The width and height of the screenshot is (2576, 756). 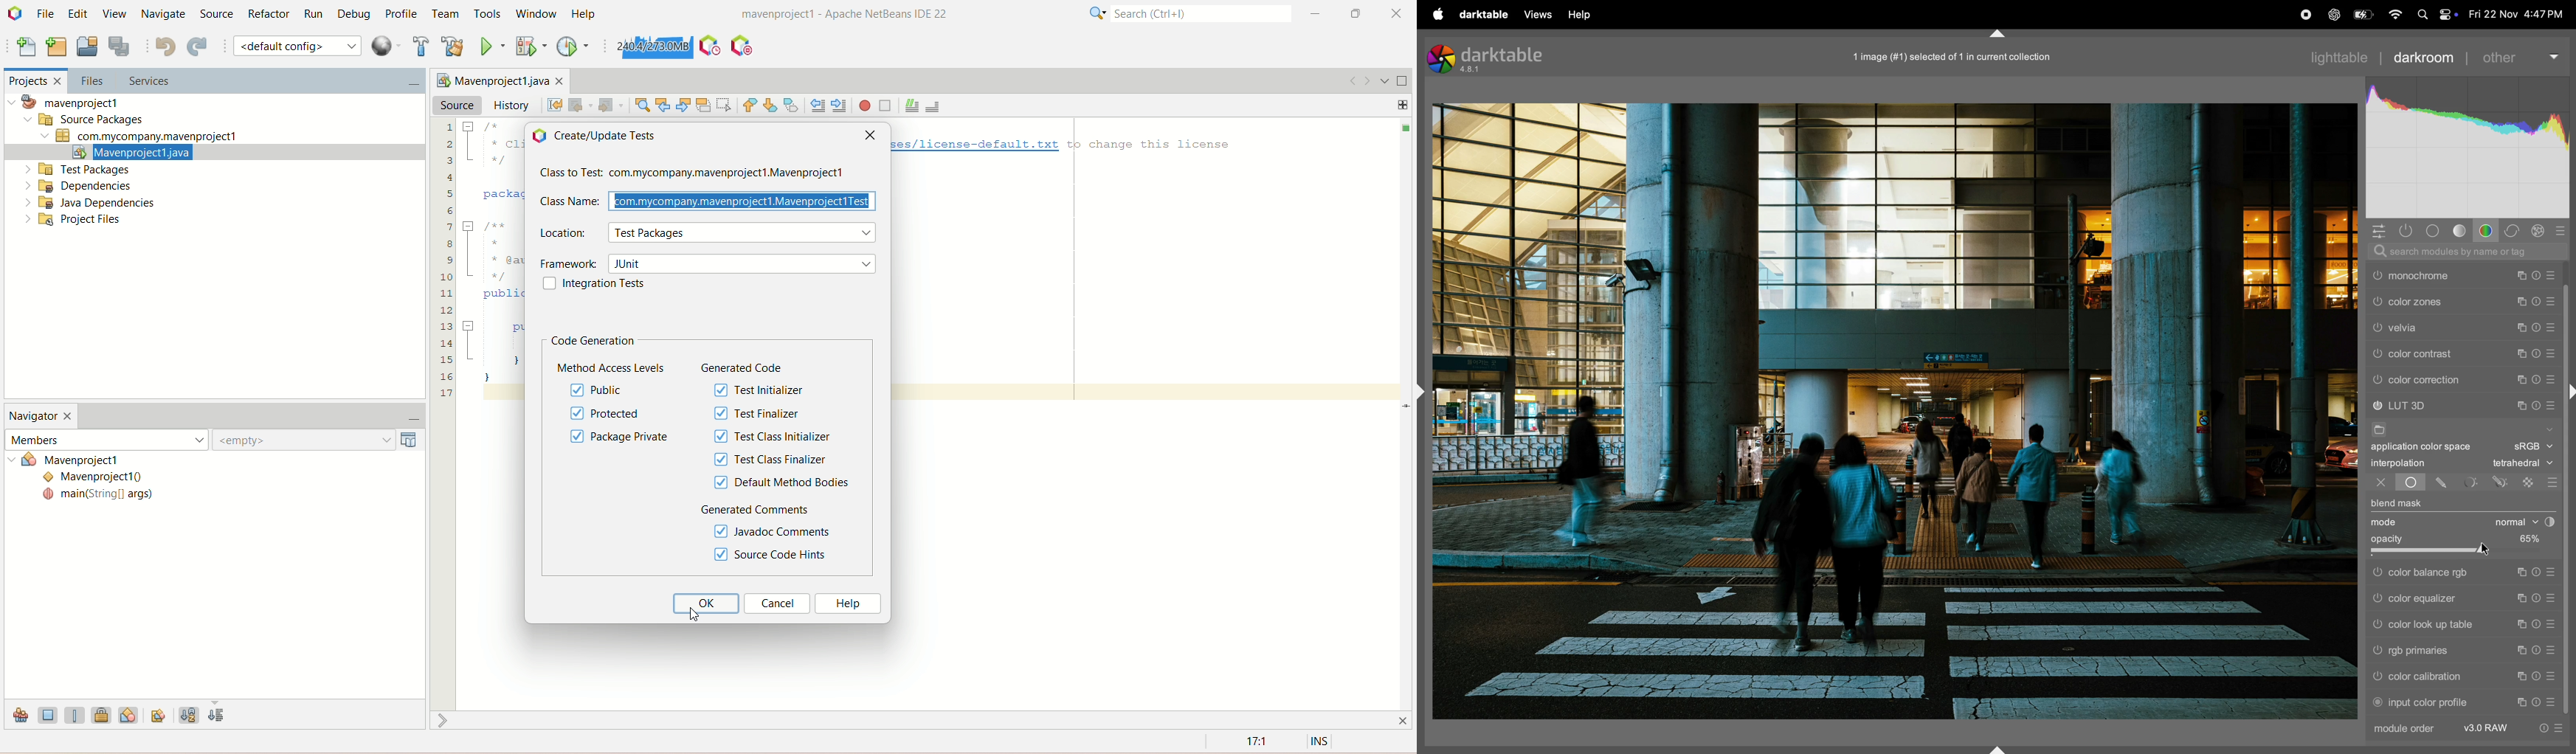 What do you see at coordinates (2460, 231) in the screenshot?
I see `tone` at bounding box center [2460, 231].